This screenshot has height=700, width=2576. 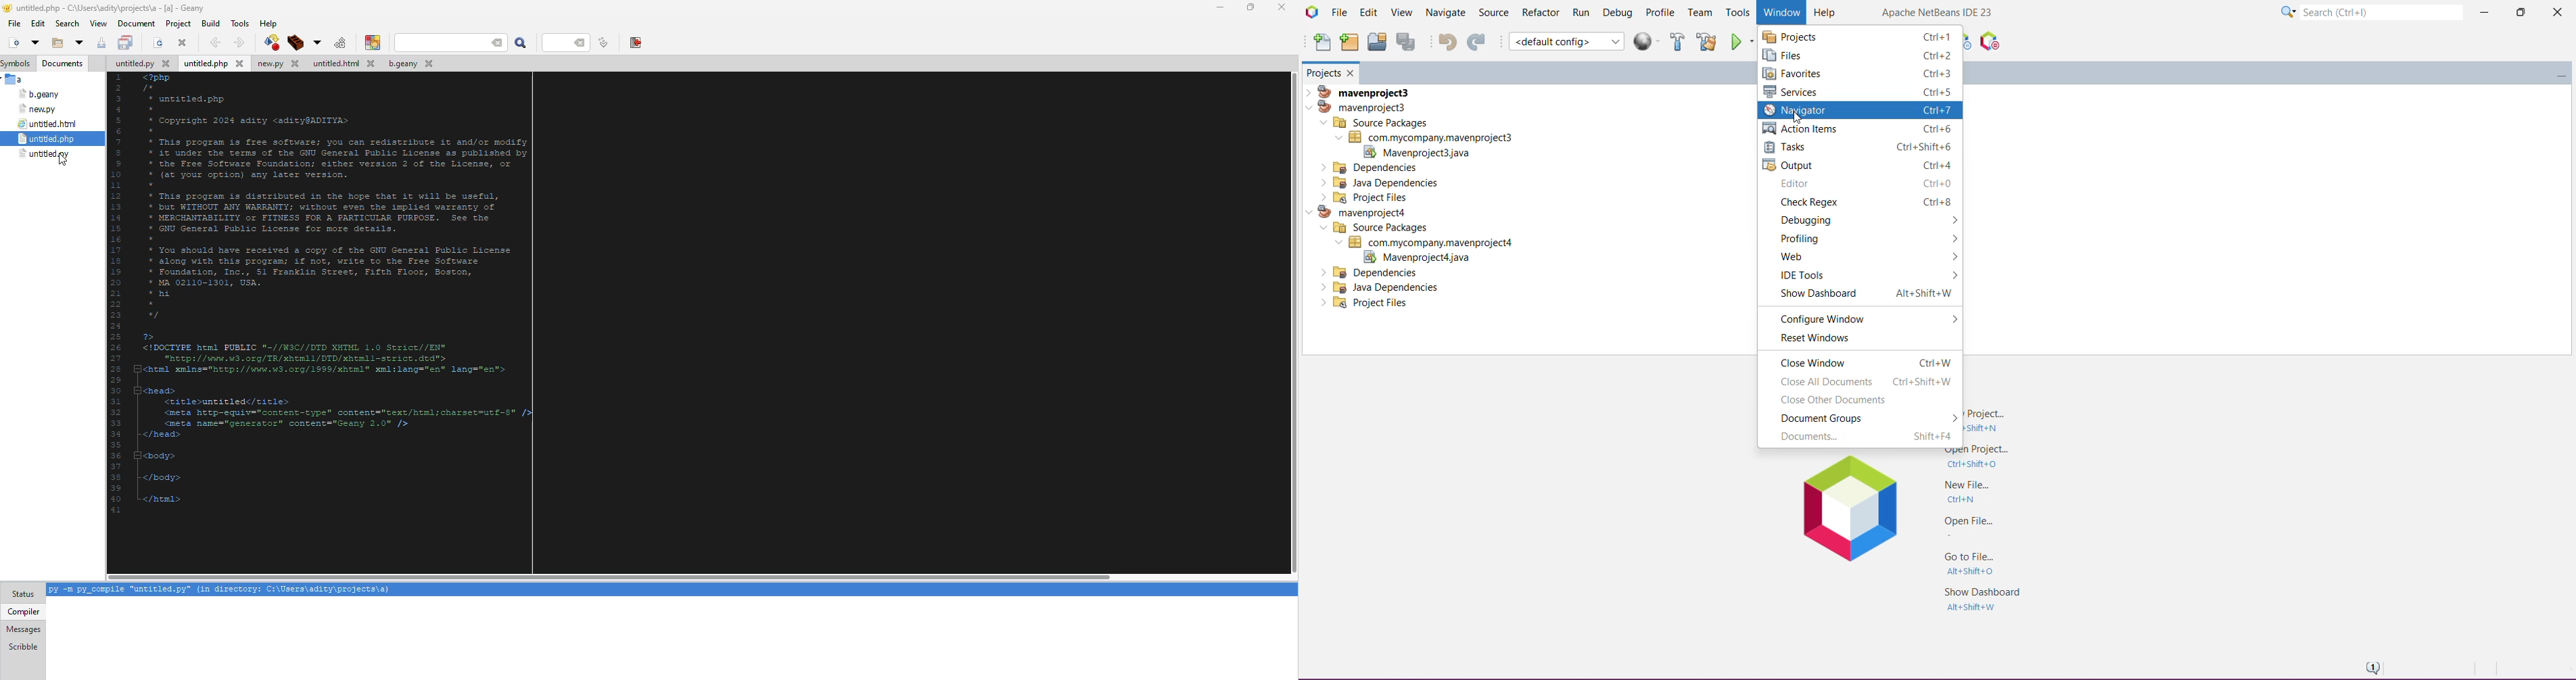 What do you see at coordinates (1860, 295) in the screenshot?
I see `Show Dashboard` at bounding box center [1860, 295].